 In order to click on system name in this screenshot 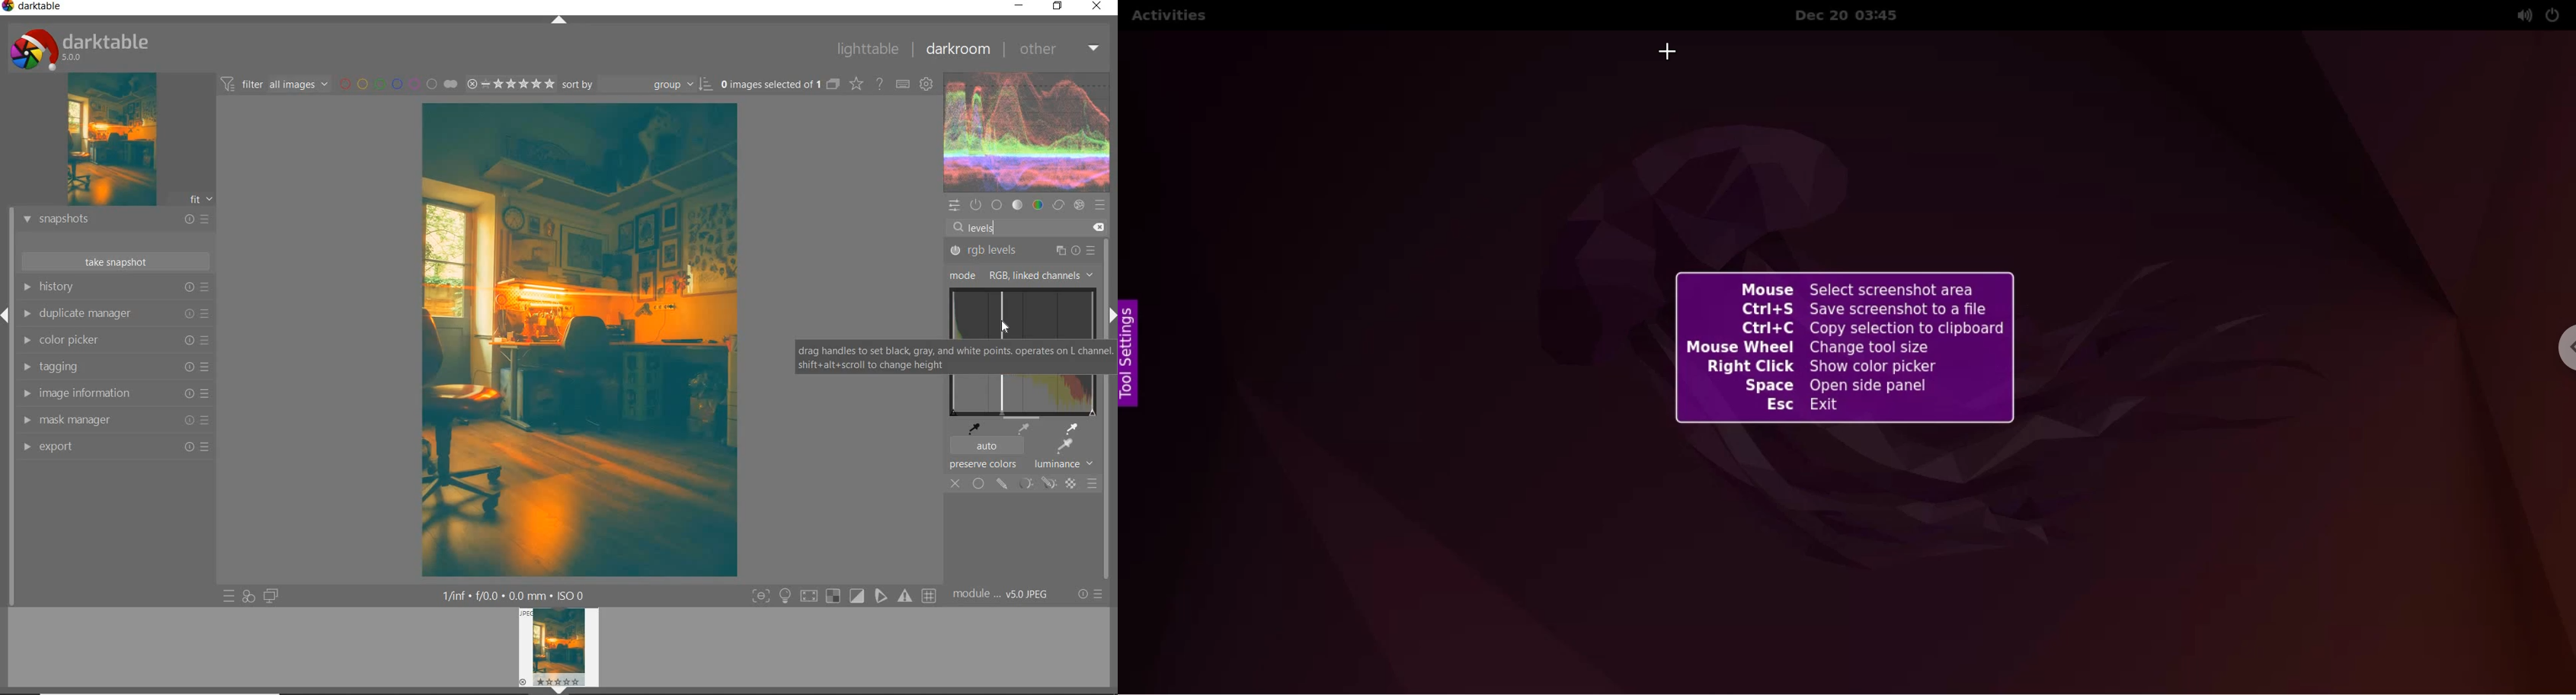, I will do `click(35, 7)`.